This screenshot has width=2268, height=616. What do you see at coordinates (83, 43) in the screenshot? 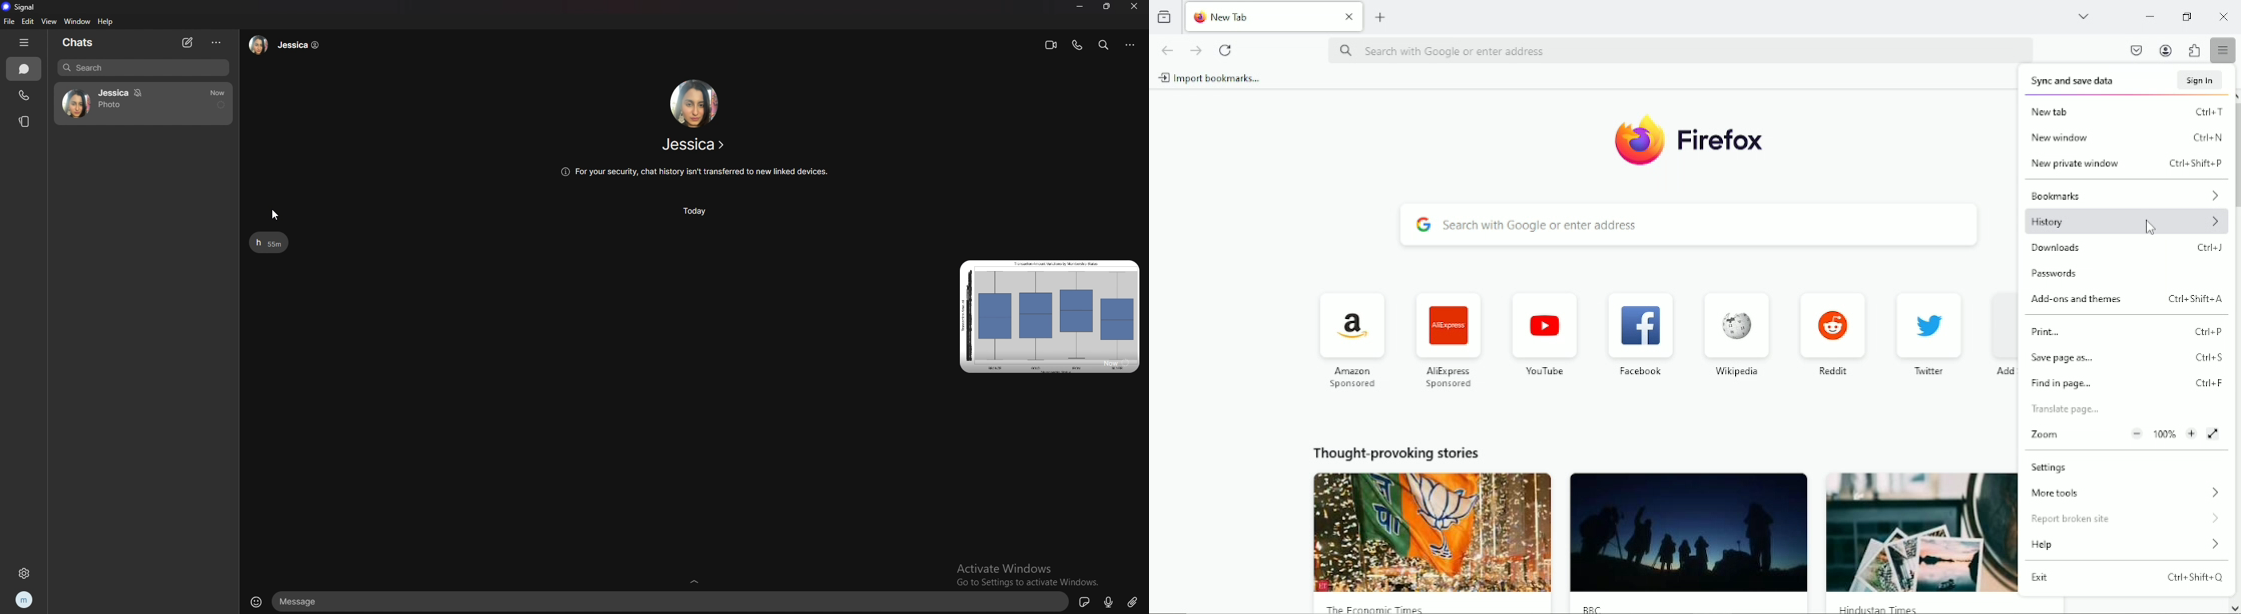
I see `chats` at bounding box center [83, 43].